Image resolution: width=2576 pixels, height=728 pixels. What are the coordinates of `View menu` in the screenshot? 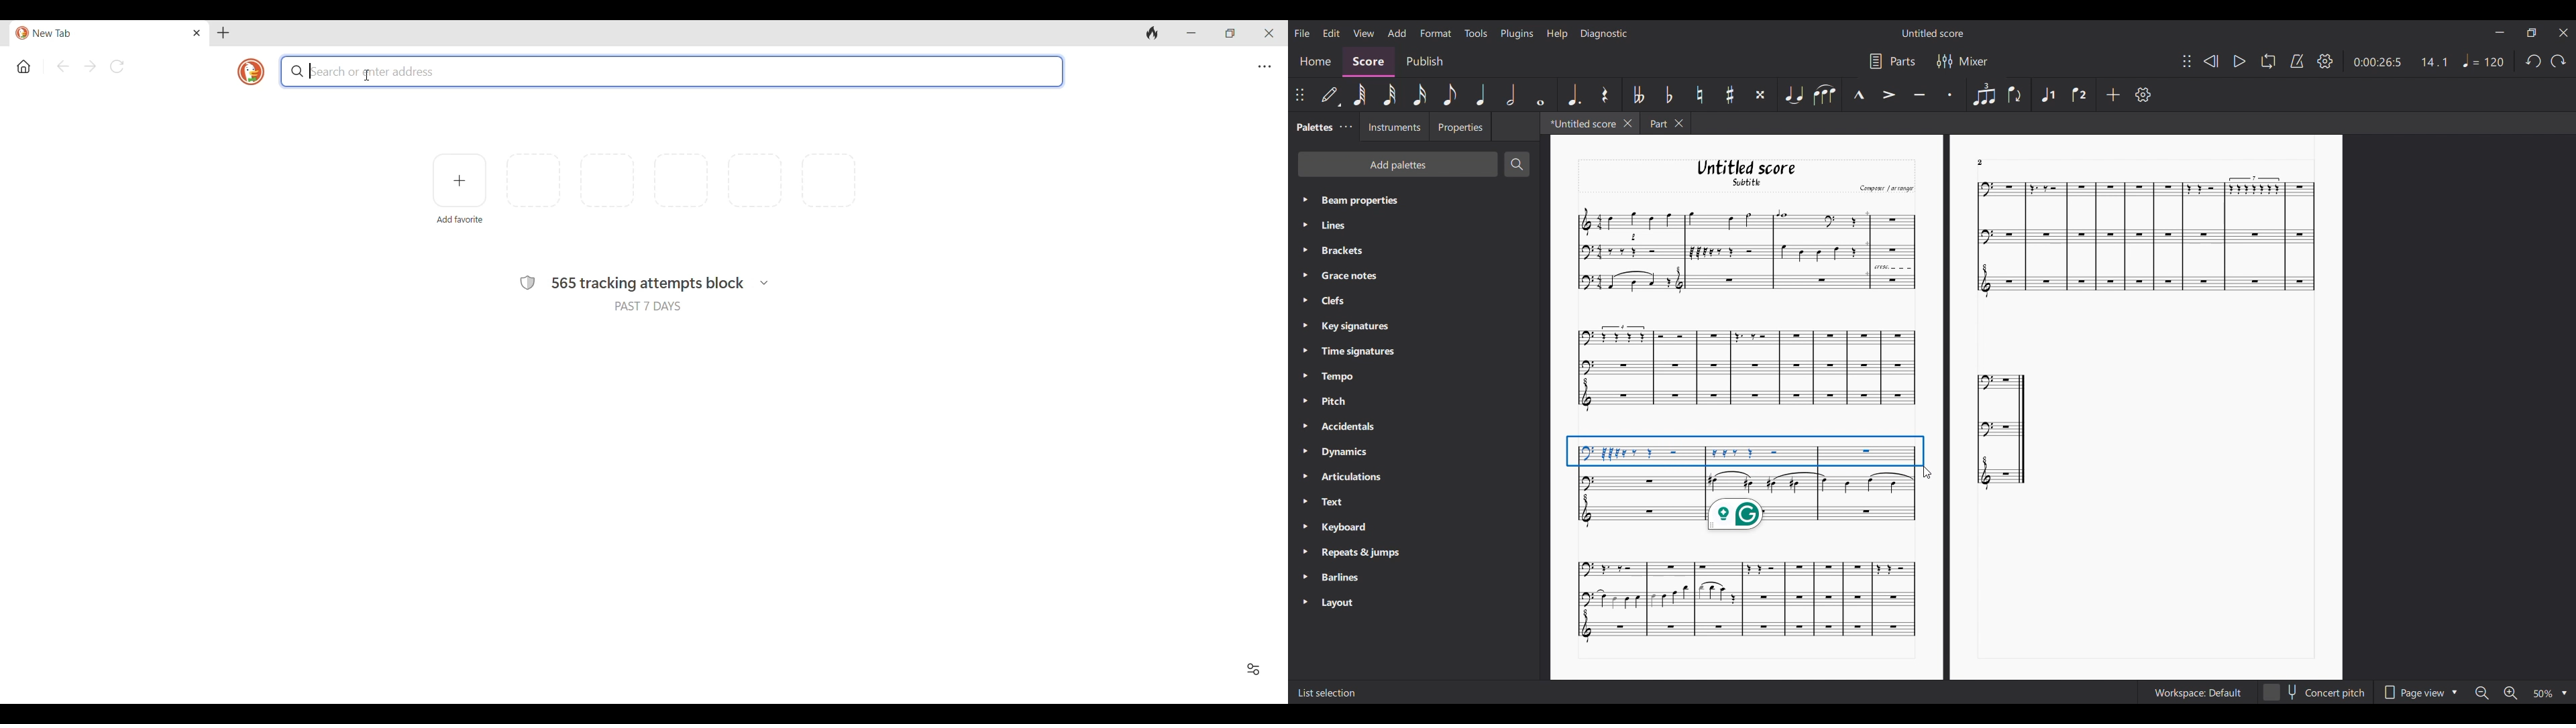 It's located at (1364, 32).